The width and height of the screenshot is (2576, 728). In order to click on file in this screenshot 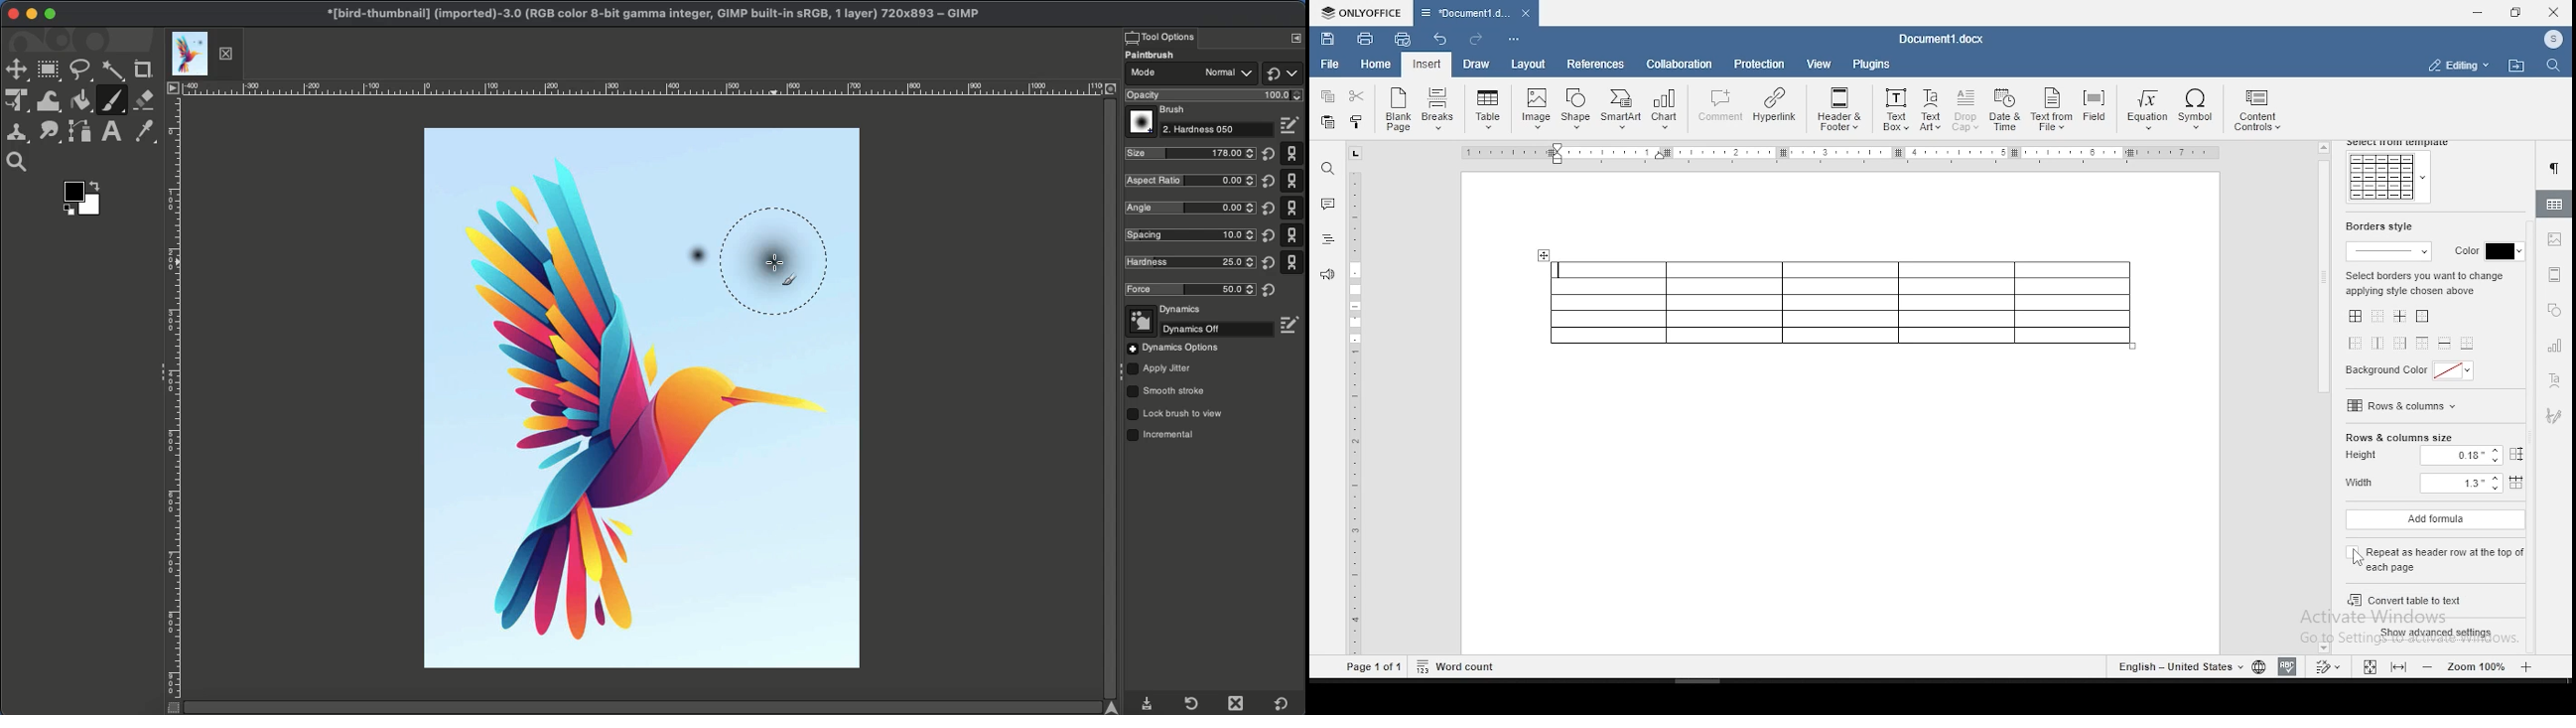, I will do `click(1332, 66)`.